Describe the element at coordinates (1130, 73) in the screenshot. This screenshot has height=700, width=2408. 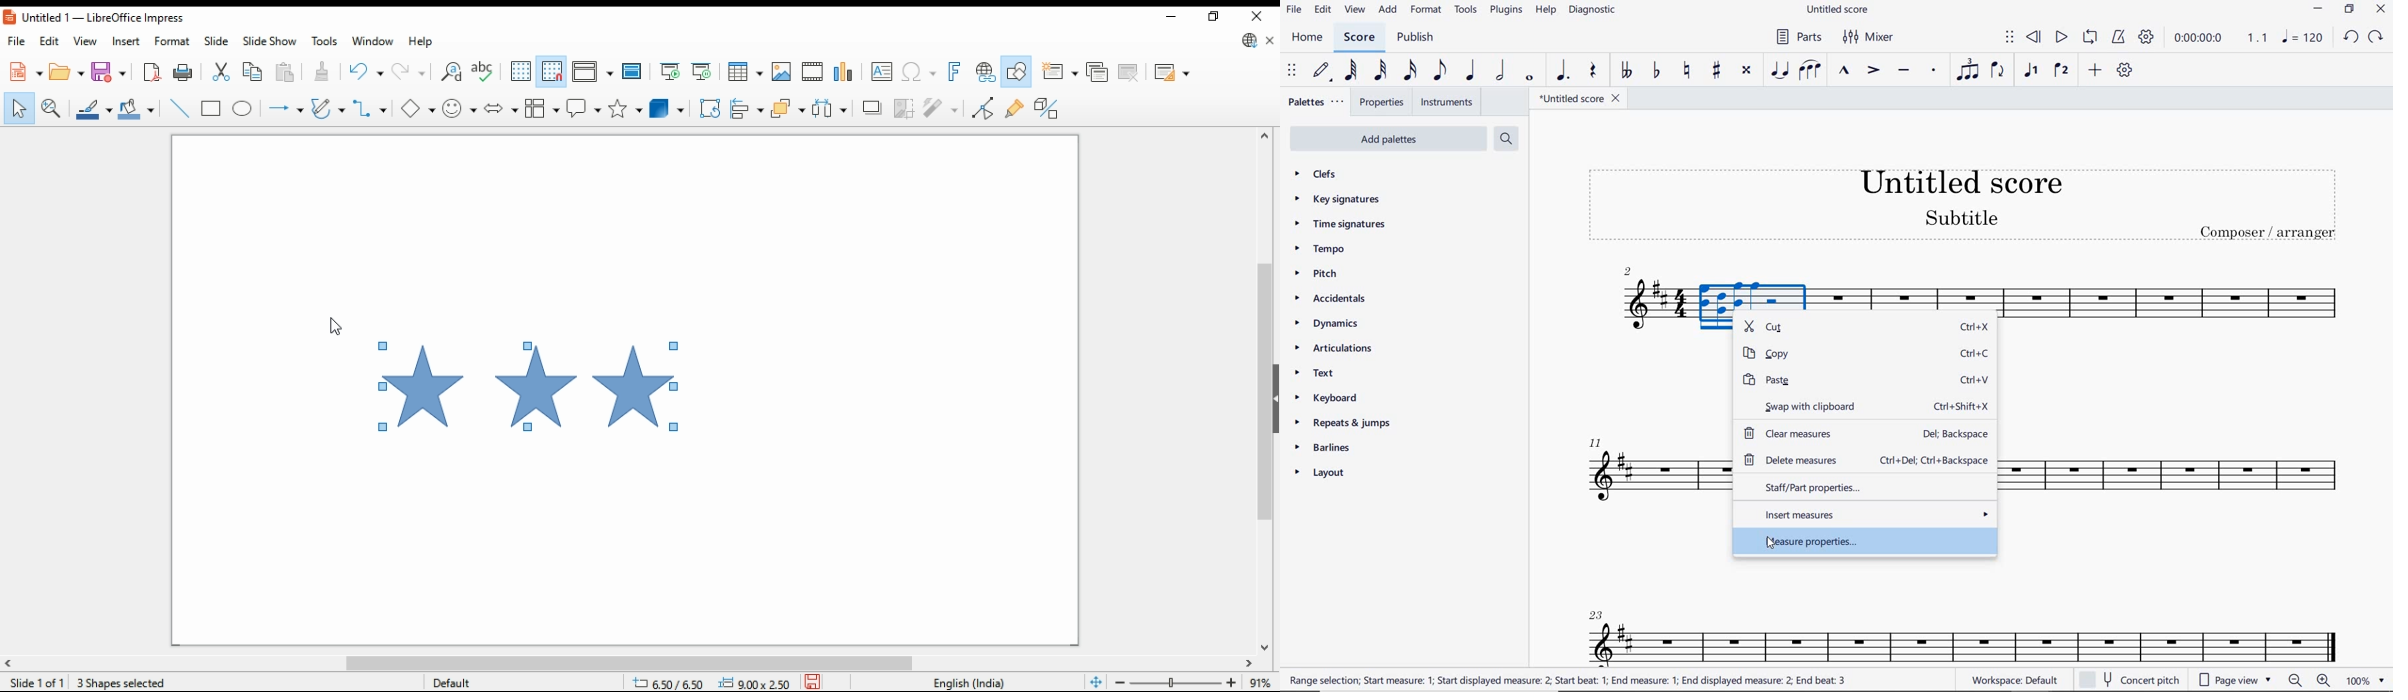
I see `delete slide` at that location.